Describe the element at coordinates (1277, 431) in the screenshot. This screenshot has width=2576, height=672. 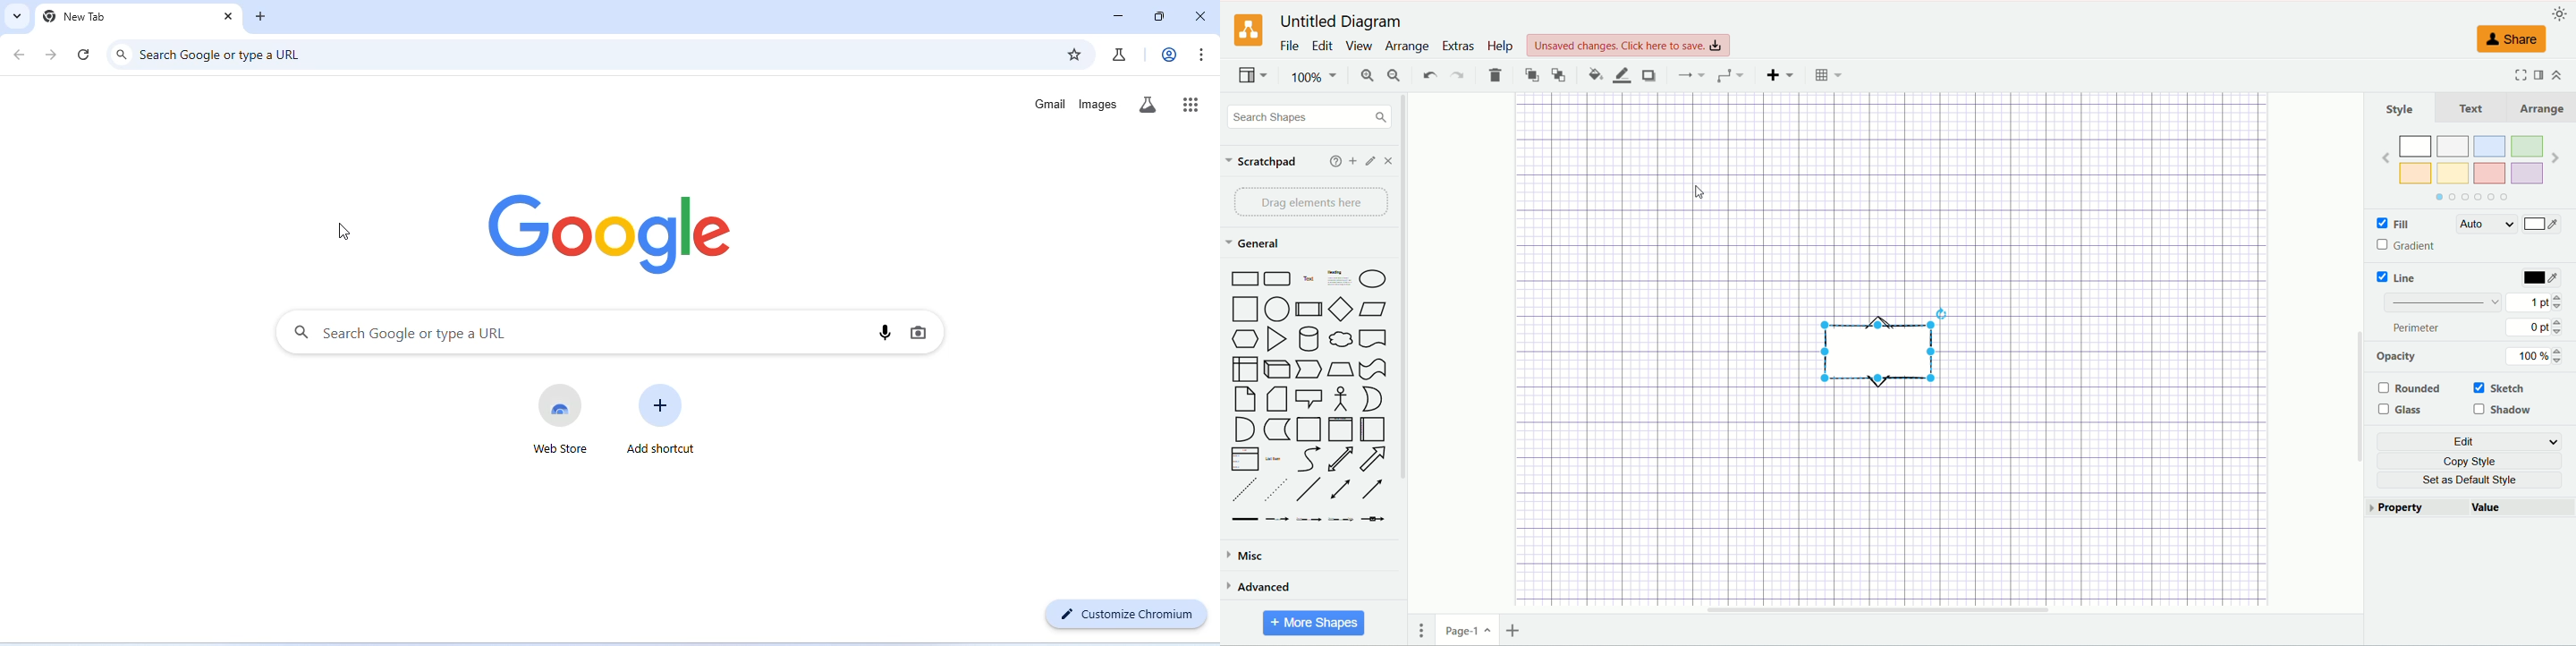
I see `Data storage` at that location.